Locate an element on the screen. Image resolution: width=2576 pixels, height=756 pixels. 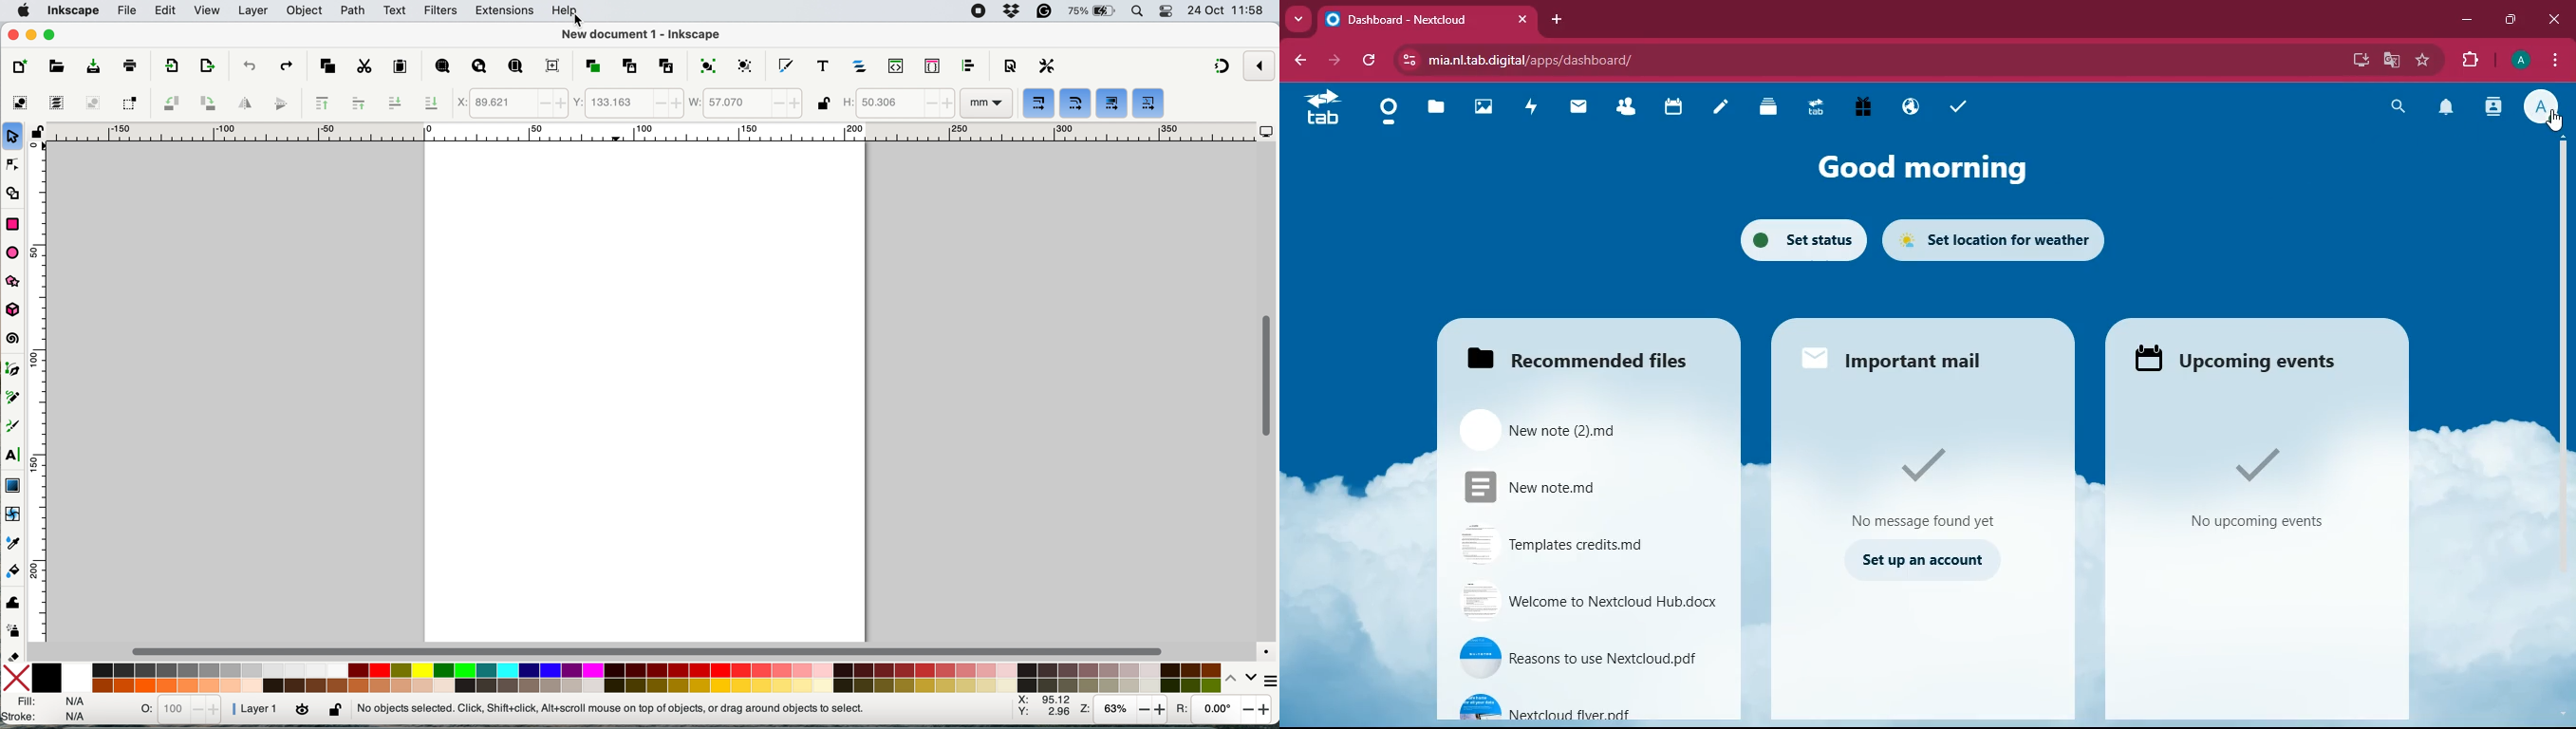
tasks is located at coordinates (1961, 106).